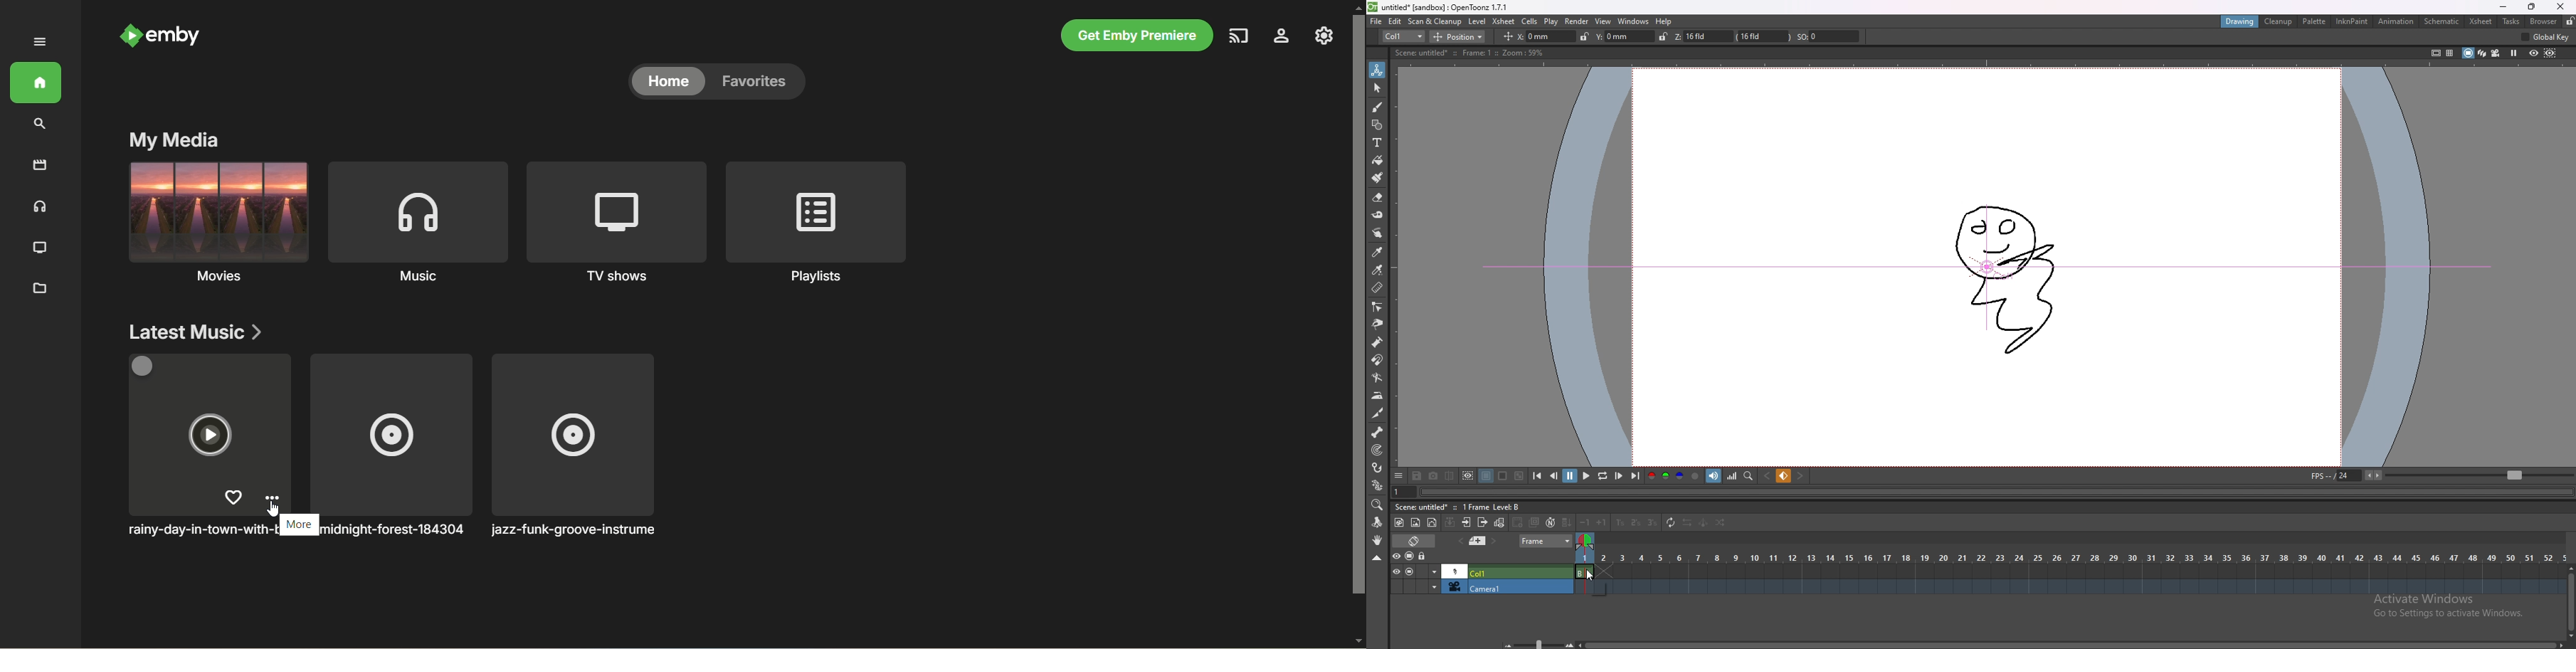 The height and width of the screenshot is (672, 2576). I want to click on scroll bar, so click(2570, 599).